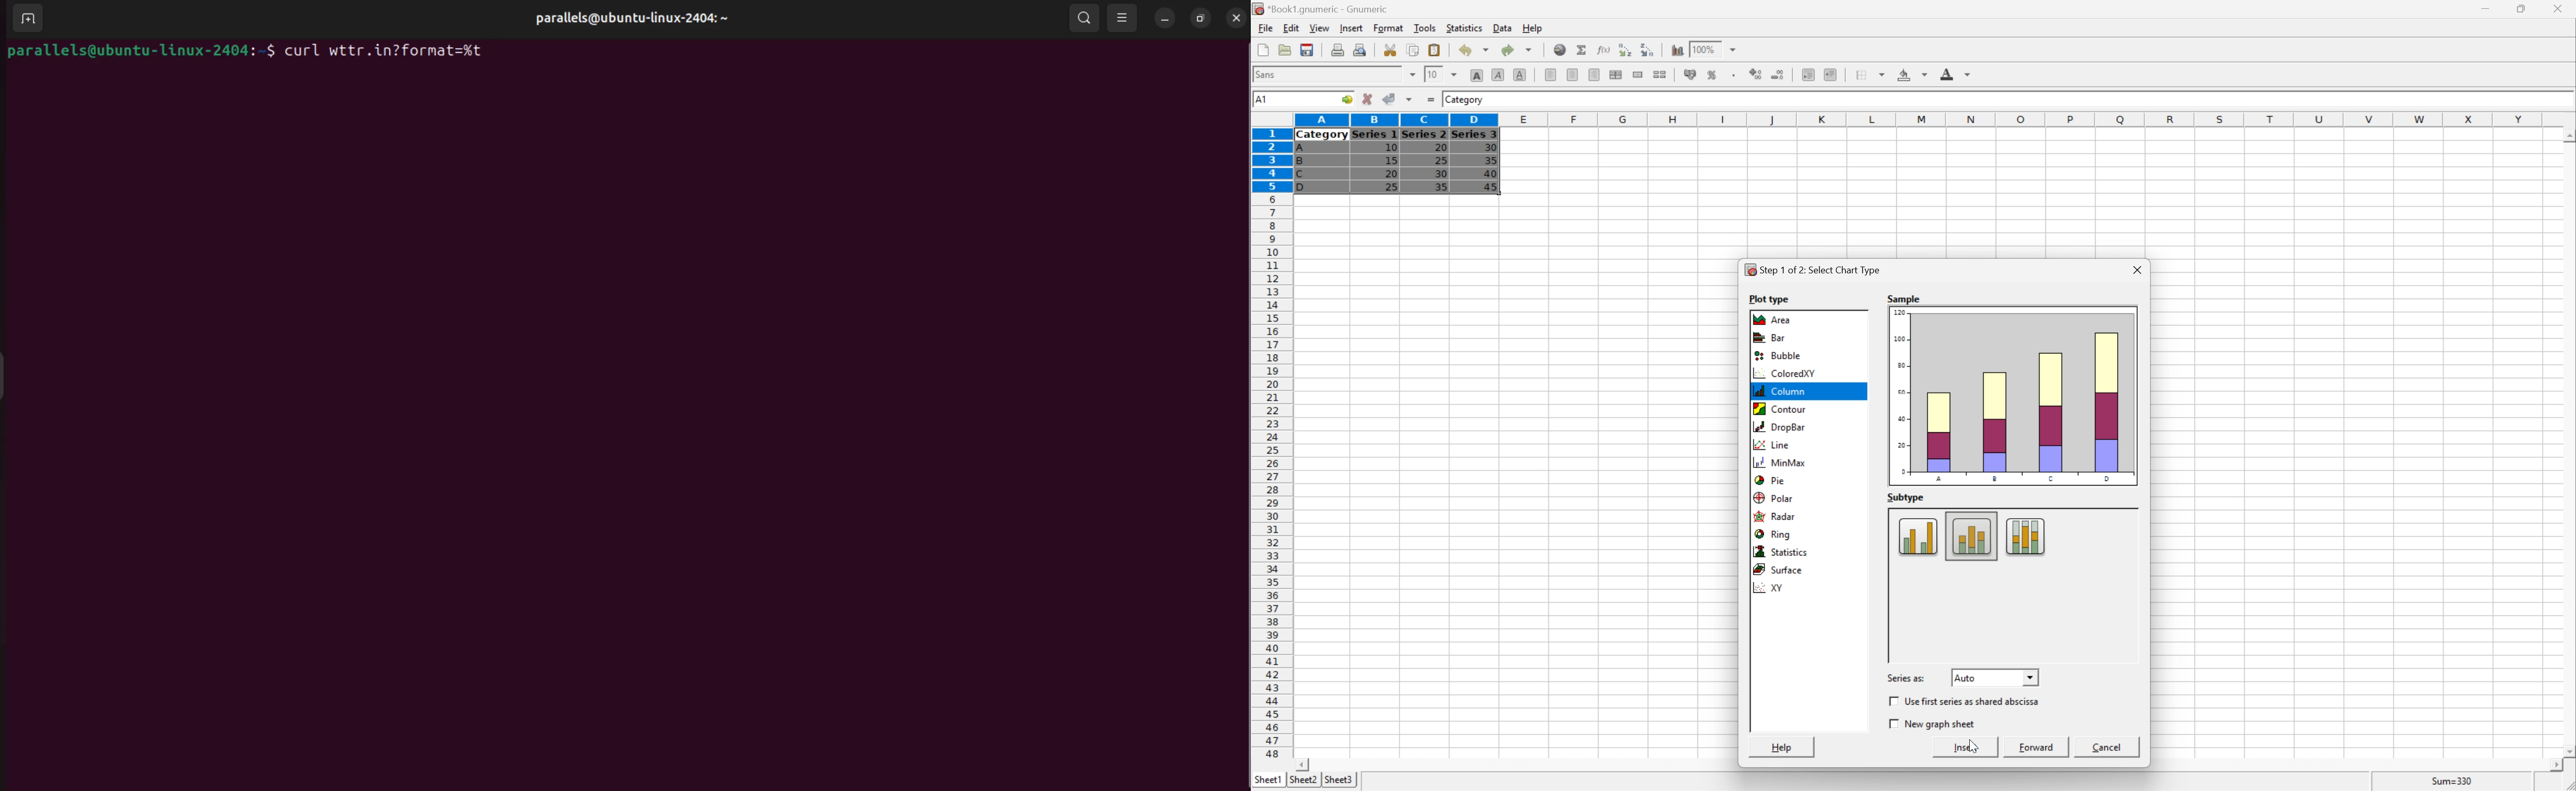 This screenshot has width=2576, height=812. Describe the element at coordinates (1686, 74) in the screenshot. I see `Format the selection as accounting` at that location.